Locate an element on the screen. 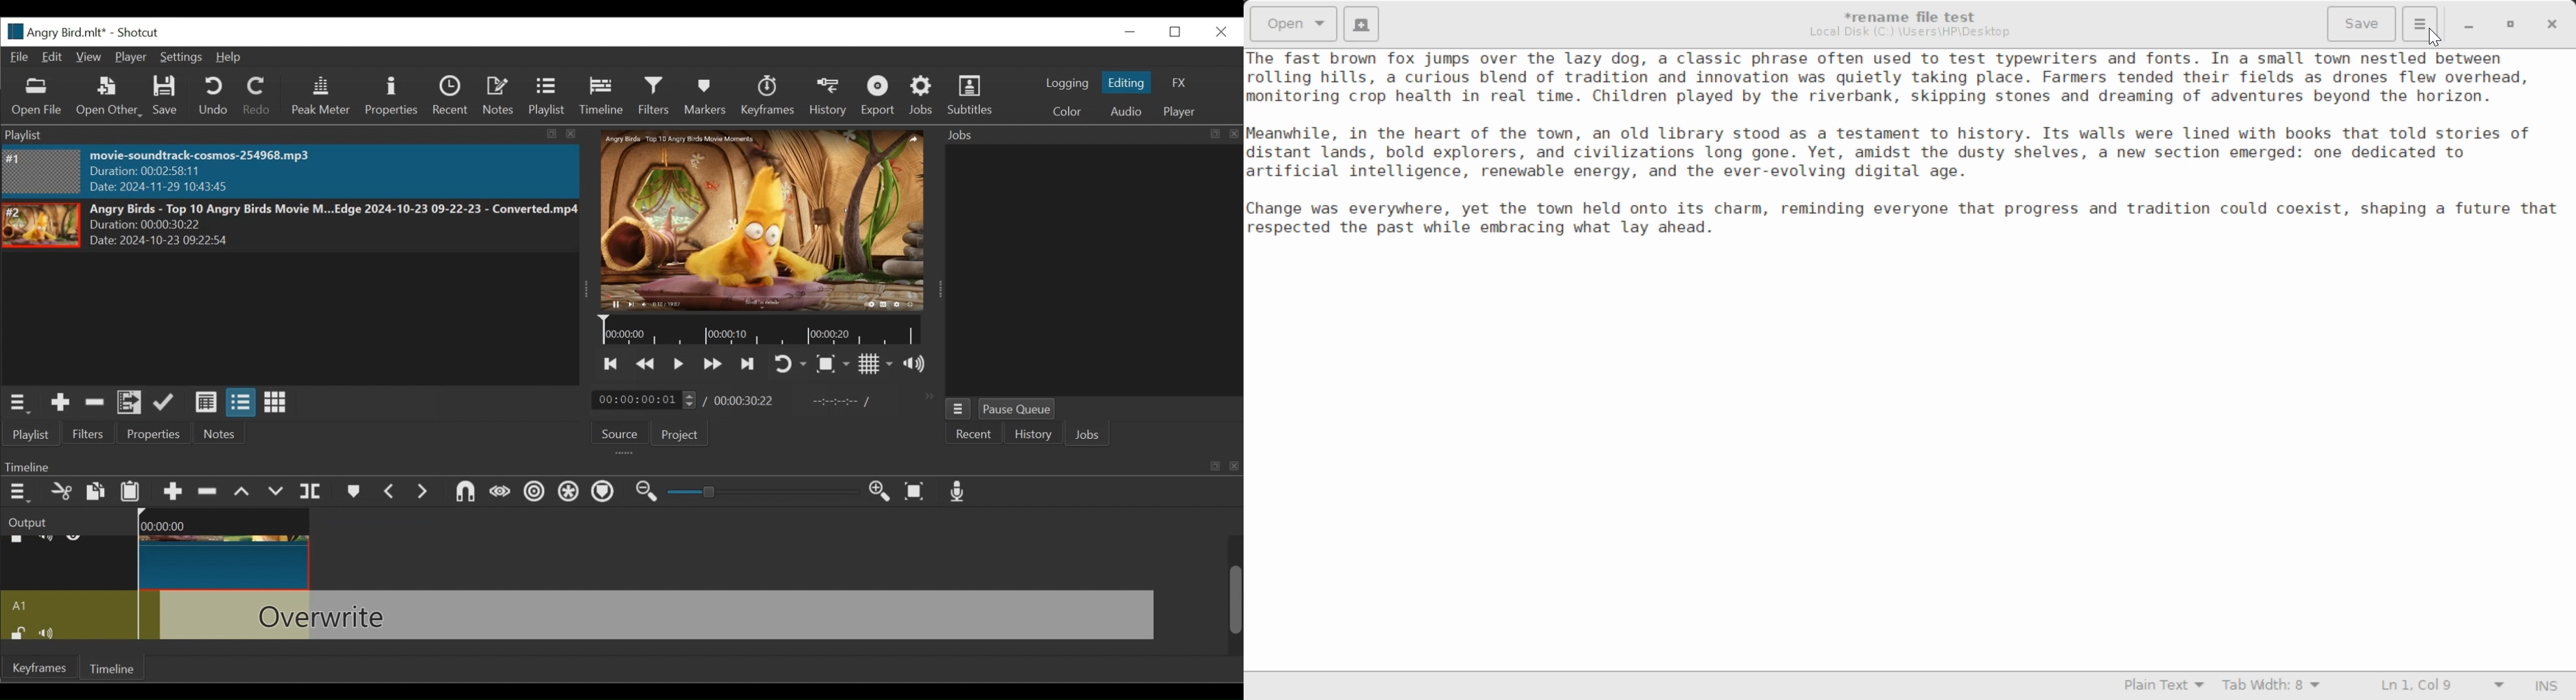  Snap is located at coordinates (463, 493).